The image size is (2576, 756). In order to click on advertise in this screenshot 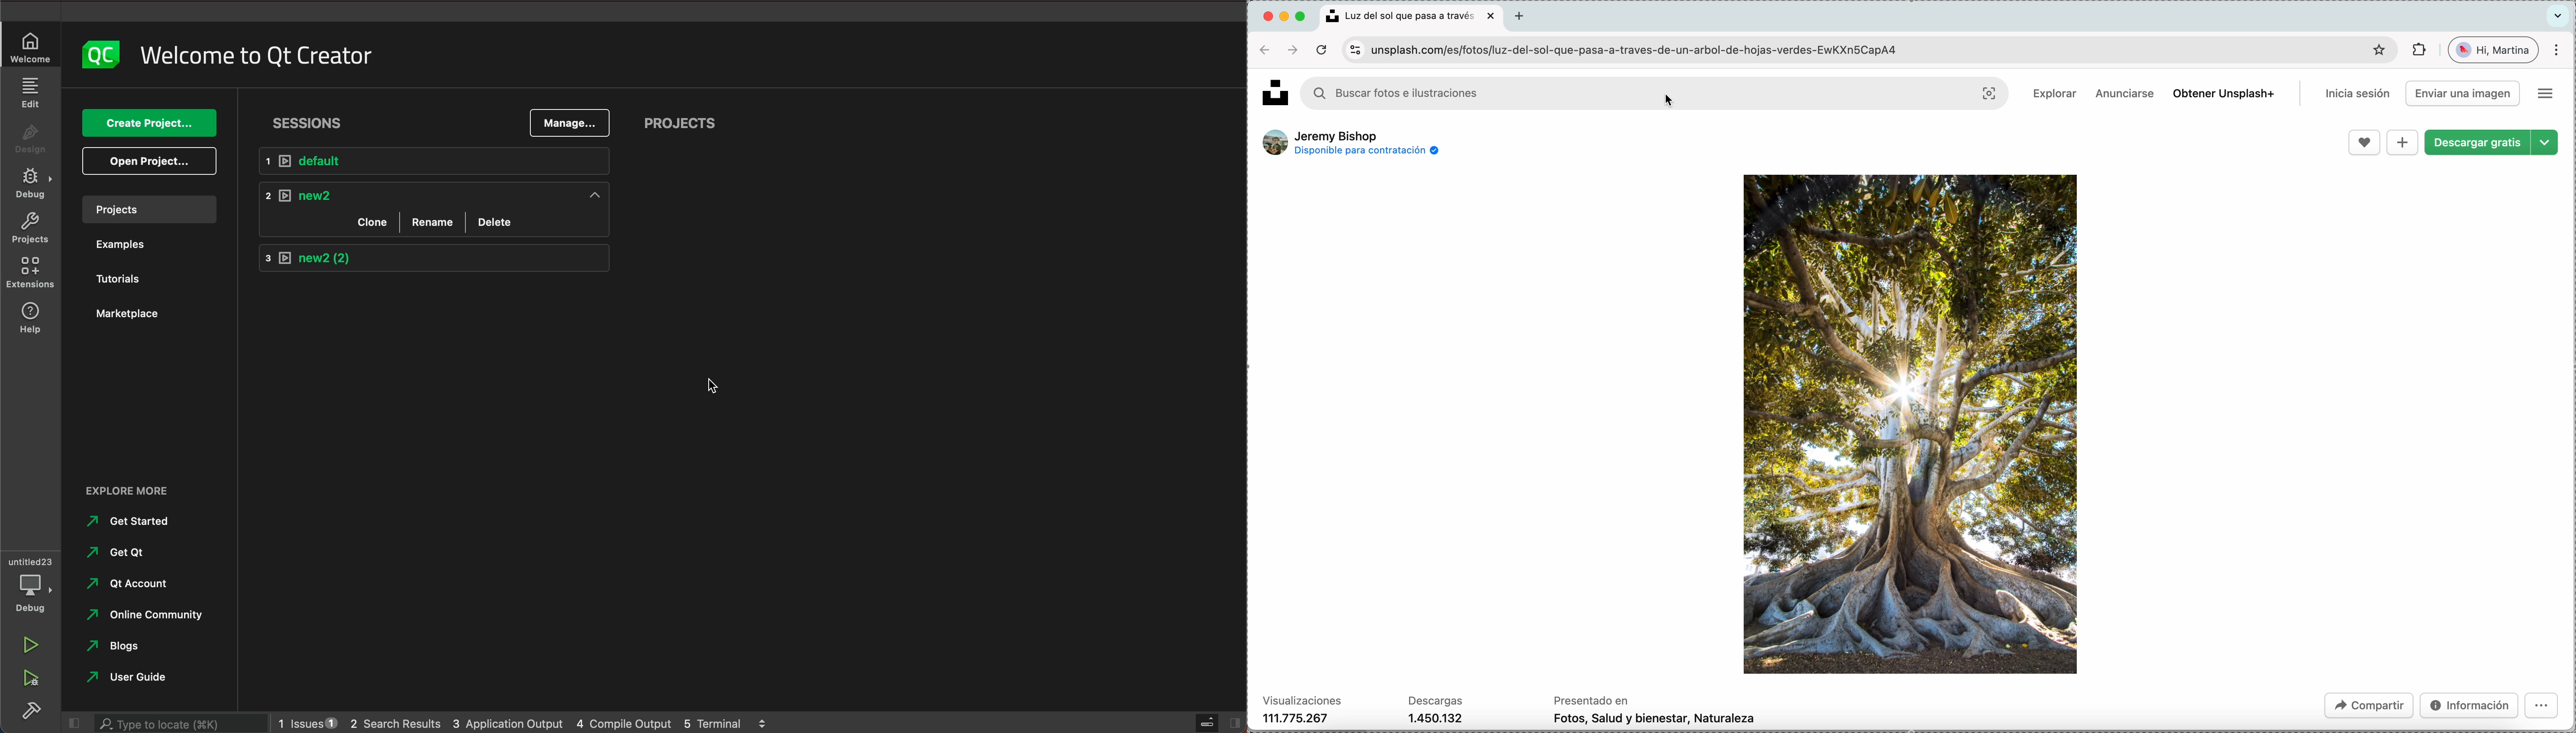, I will do `click(2126, 93)`.